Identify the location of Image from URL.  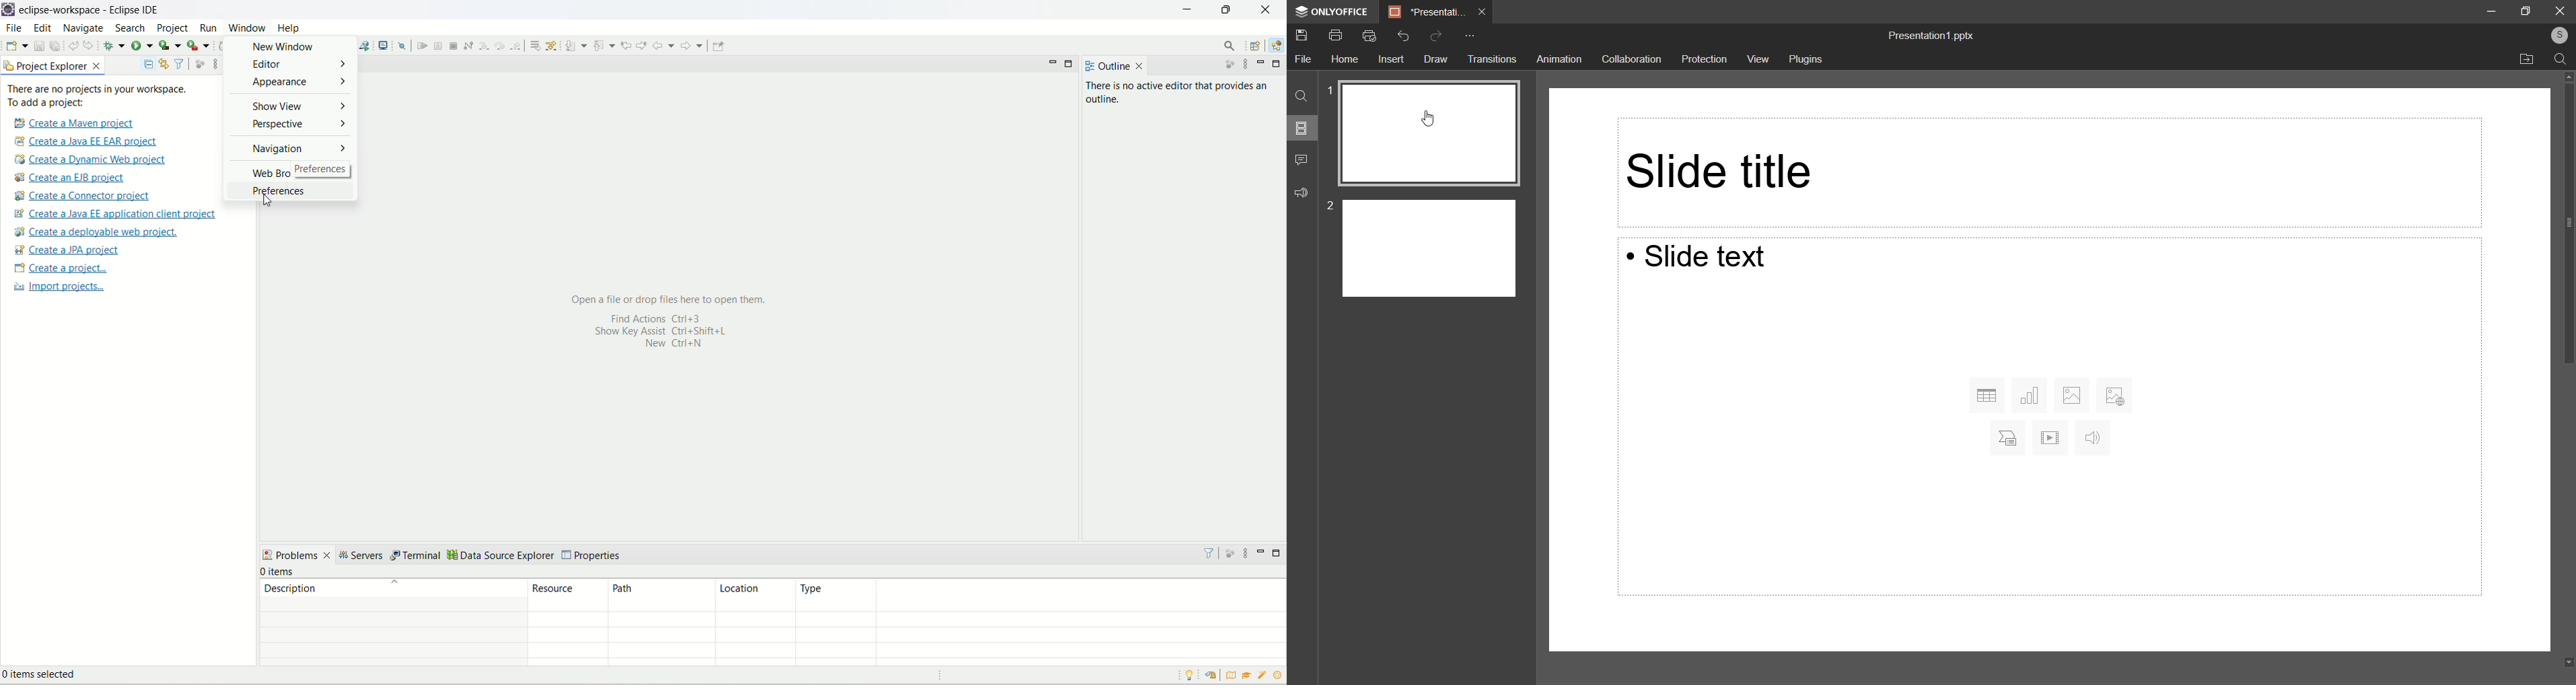
(2114, 393).